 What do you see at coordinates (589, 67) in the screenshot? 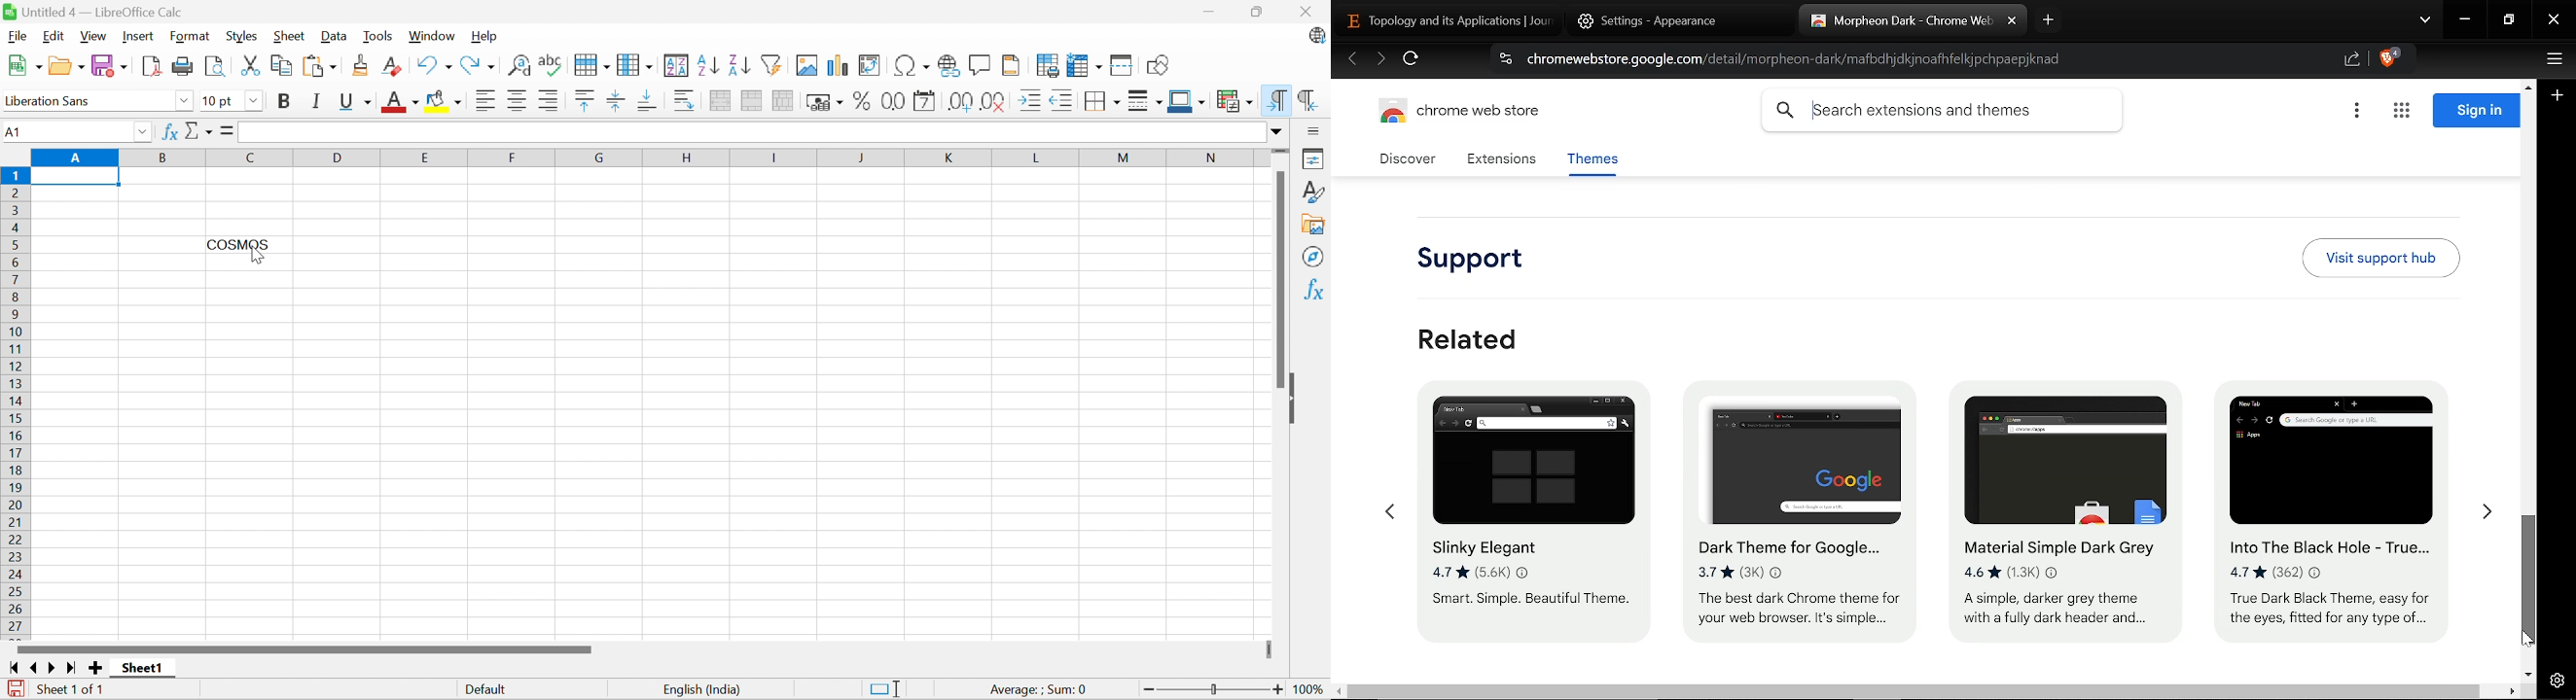
I see `Row` at bounding box center [589, 67].